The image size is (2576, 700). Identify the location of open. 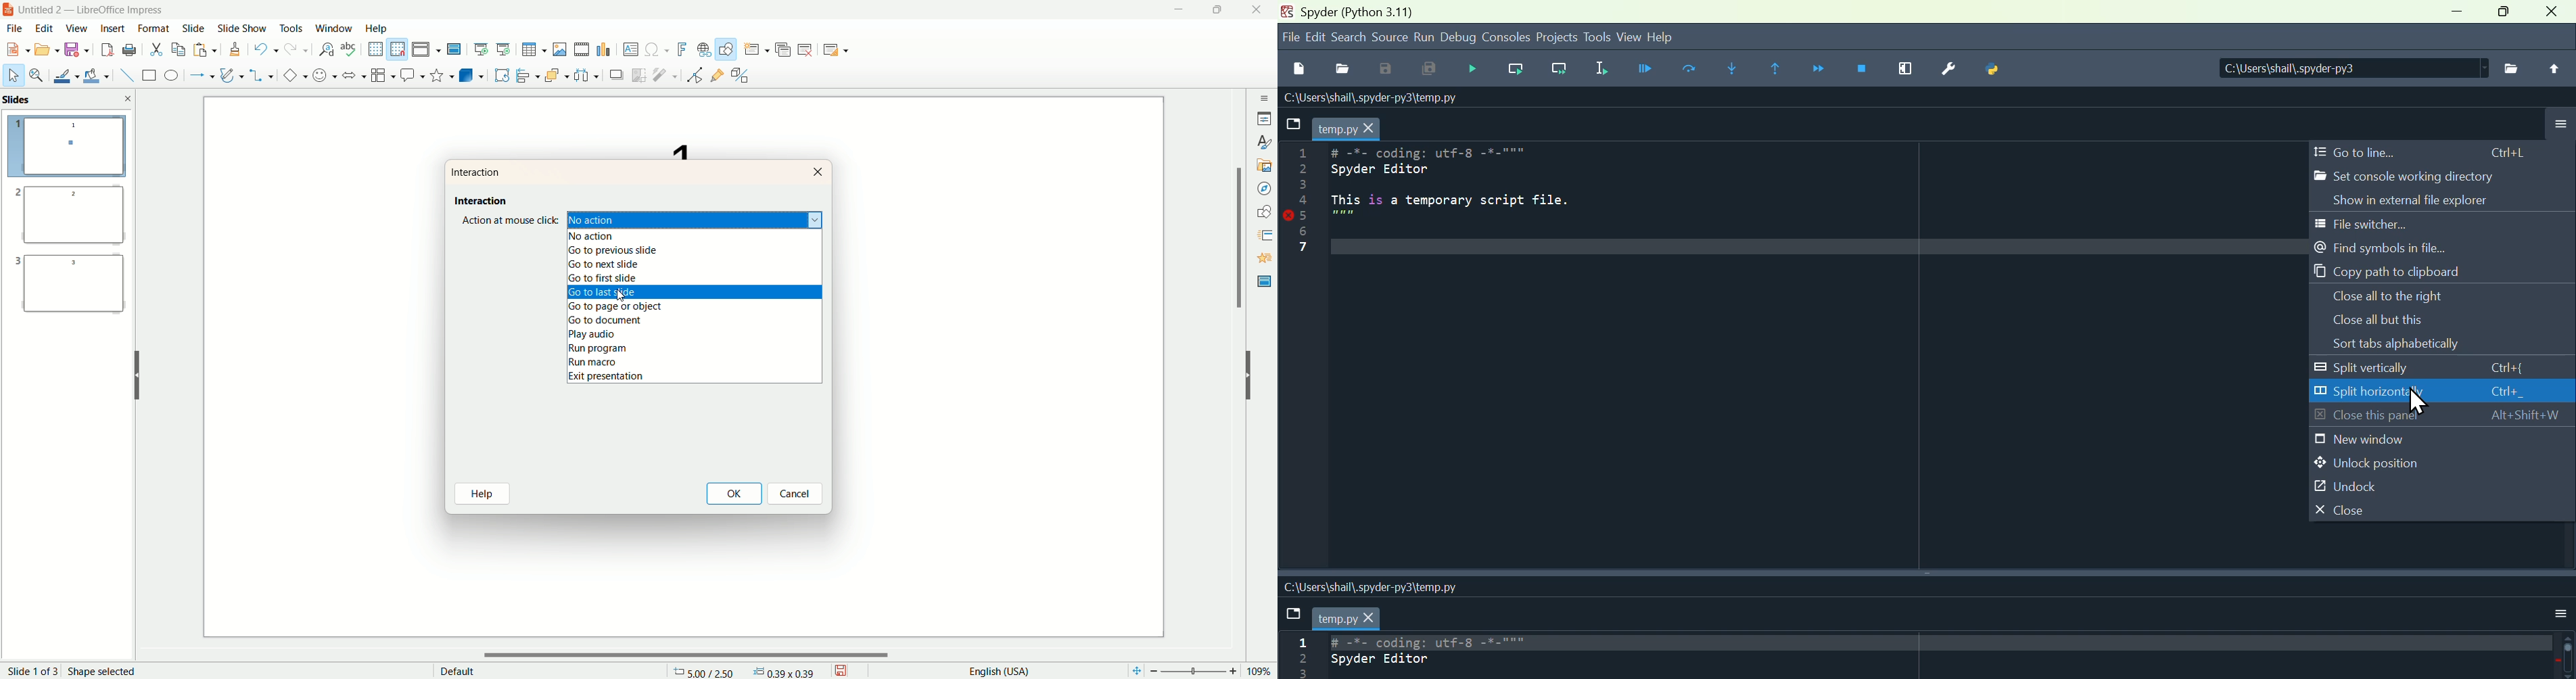
(48, 51).